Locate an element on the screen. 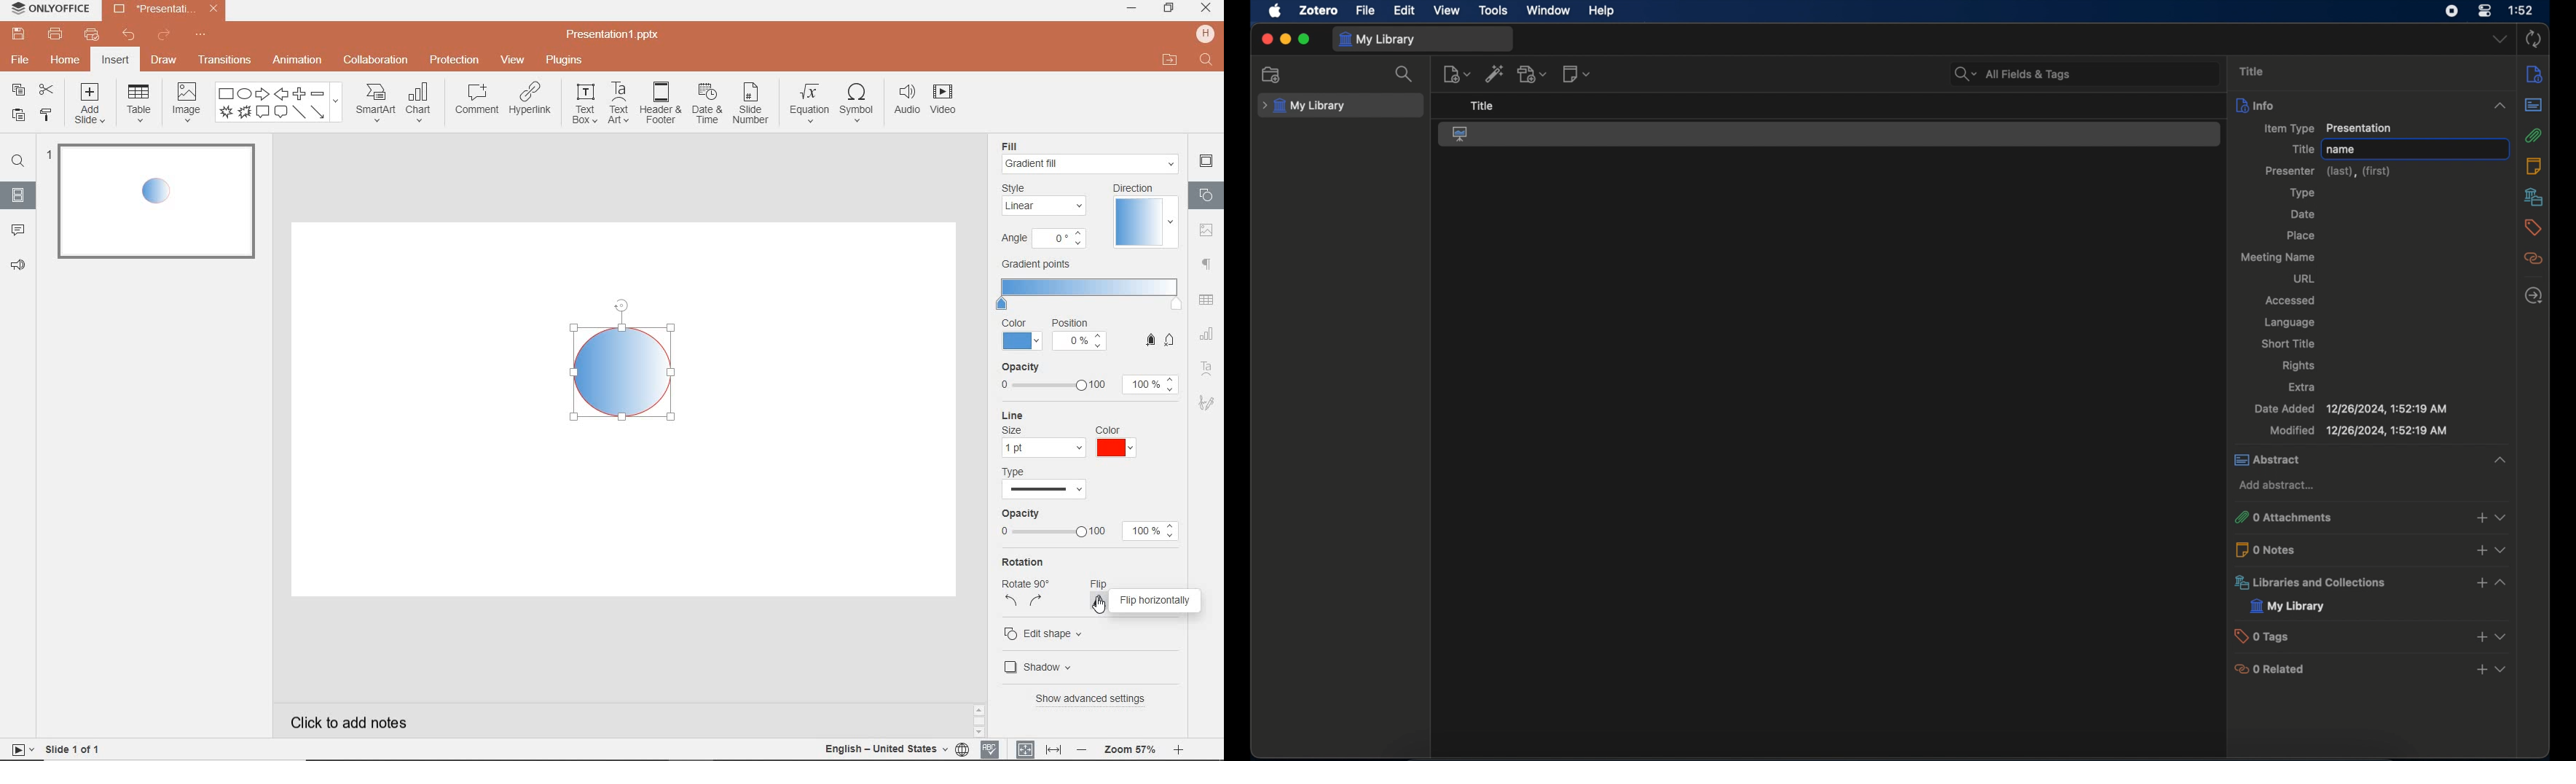 This screenshot has width=2576, height=784. file name is located at coordinates (613, 36).